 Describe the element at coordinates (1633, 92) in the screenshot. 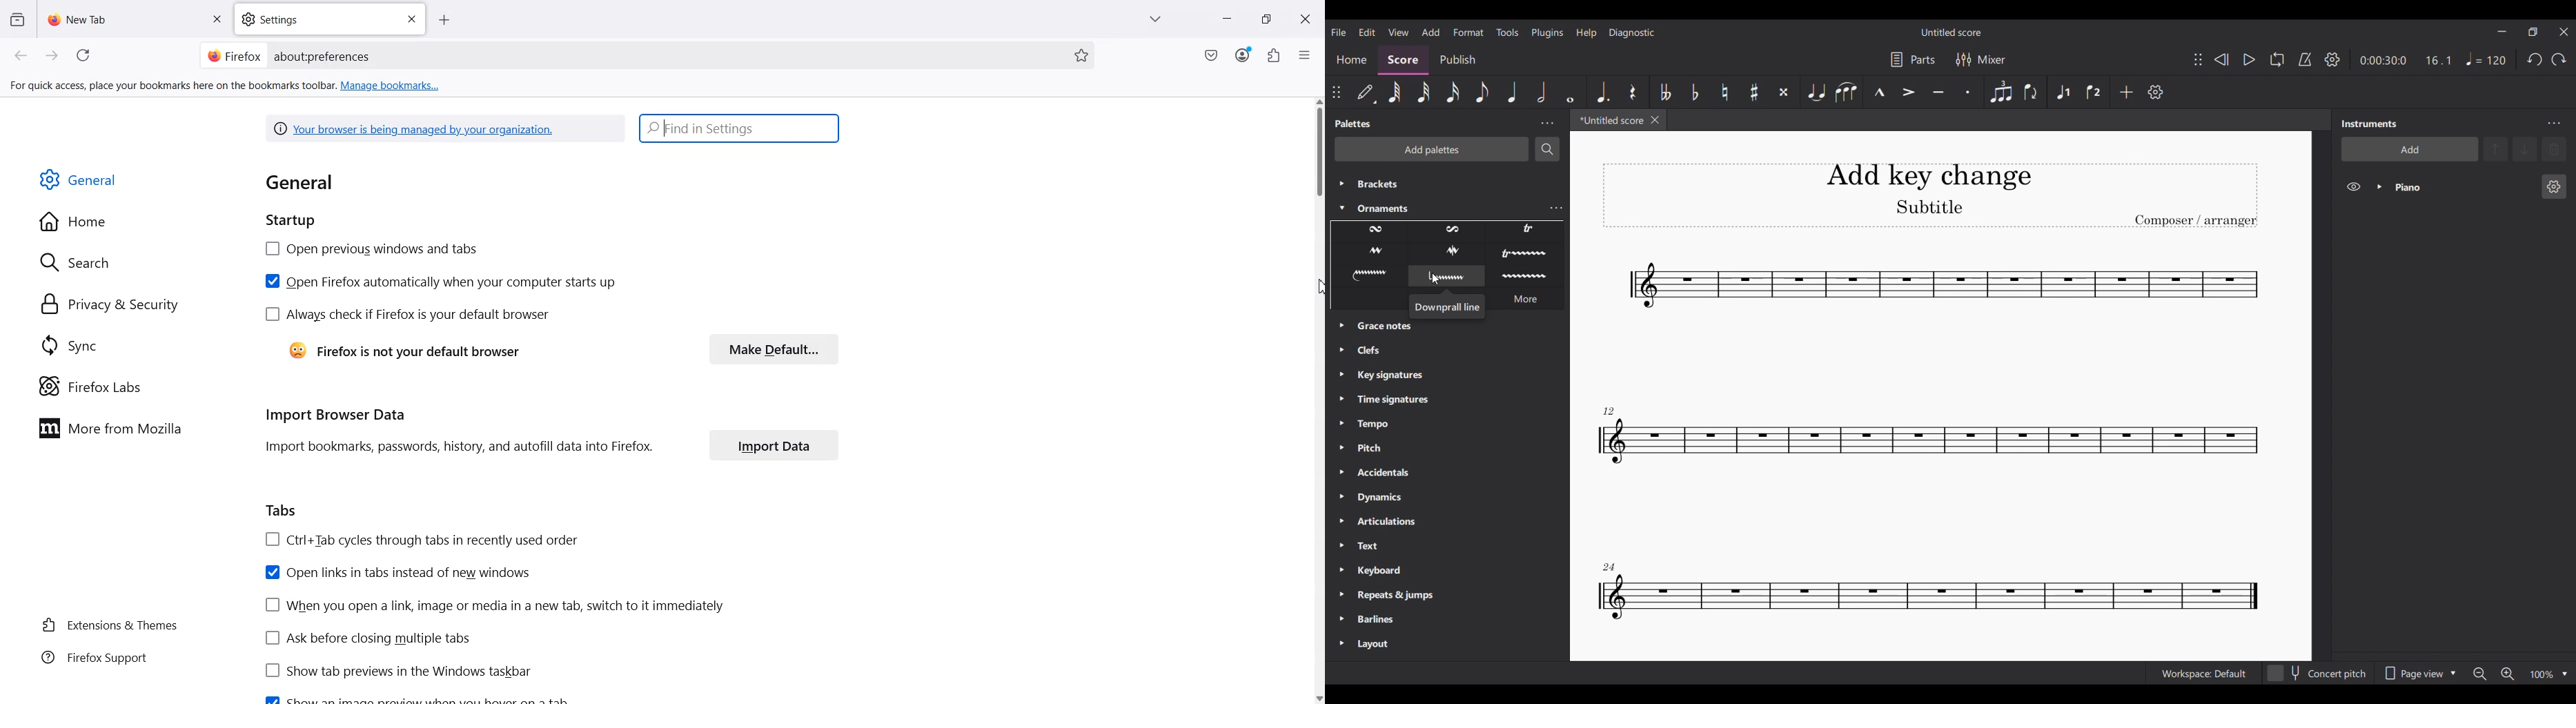

I see `Rest` at that location.